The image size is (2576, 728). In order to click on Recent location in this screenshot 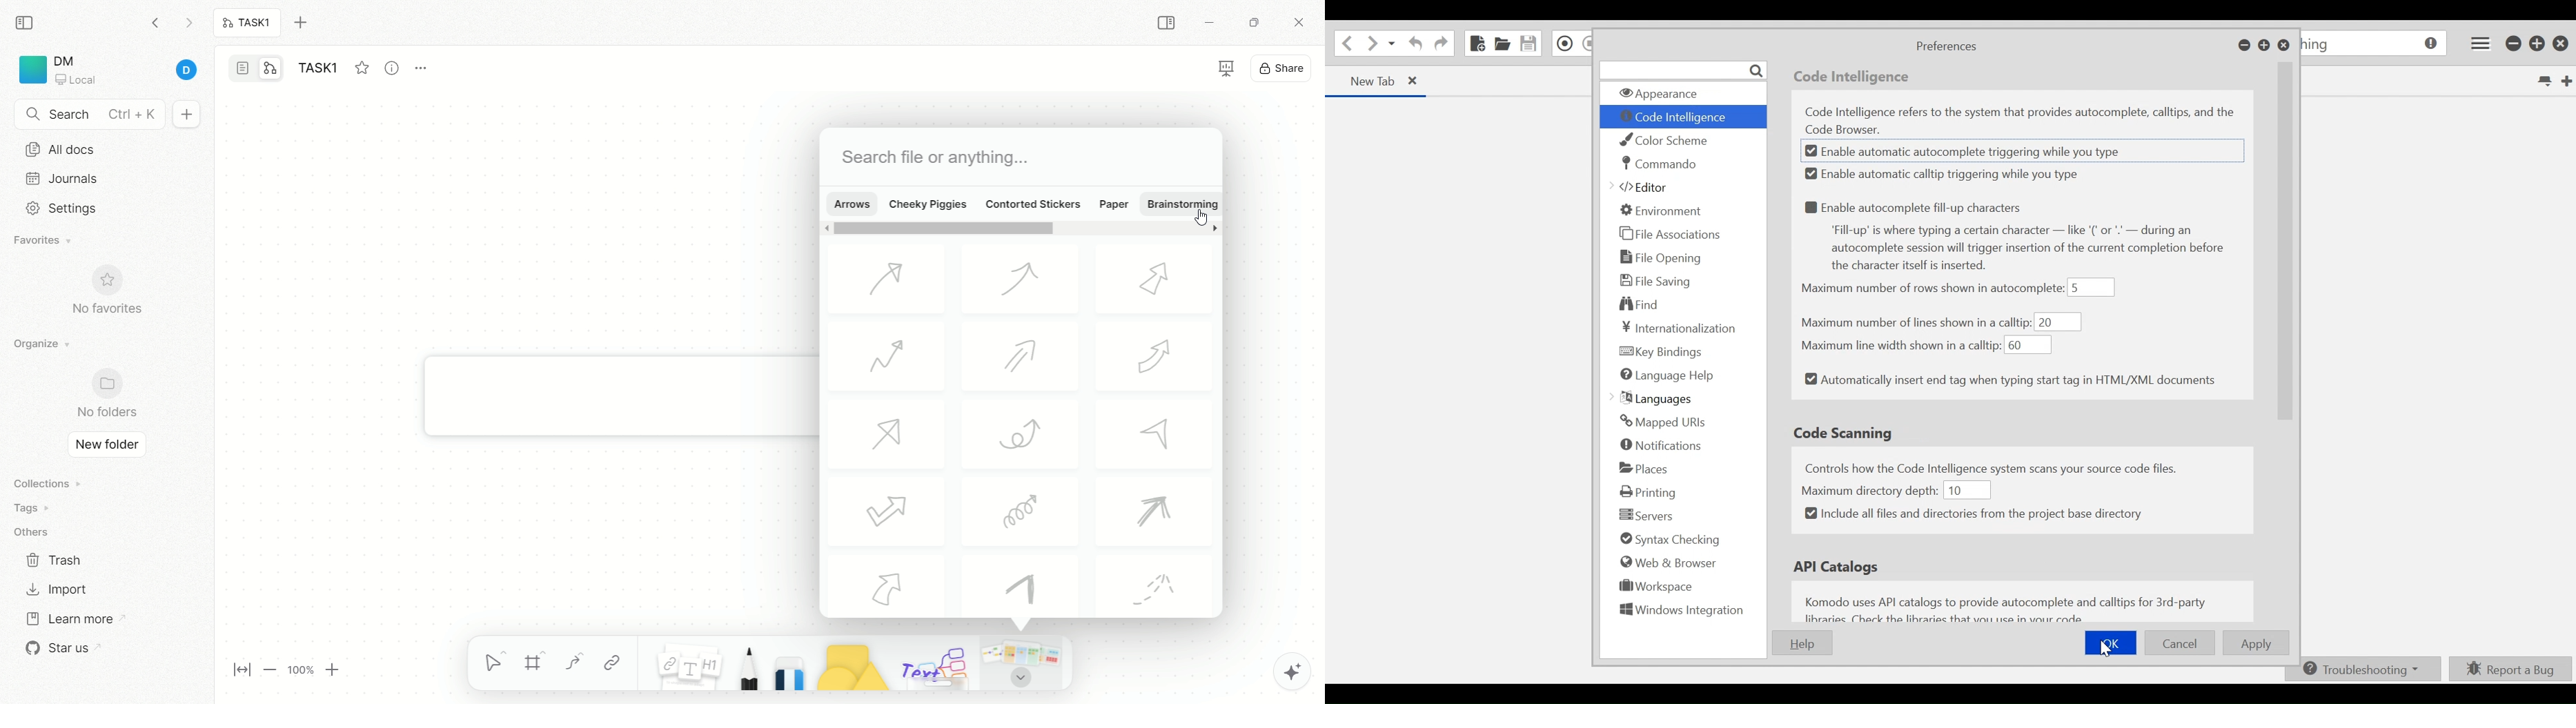, I will do `click(1392, 45)`.